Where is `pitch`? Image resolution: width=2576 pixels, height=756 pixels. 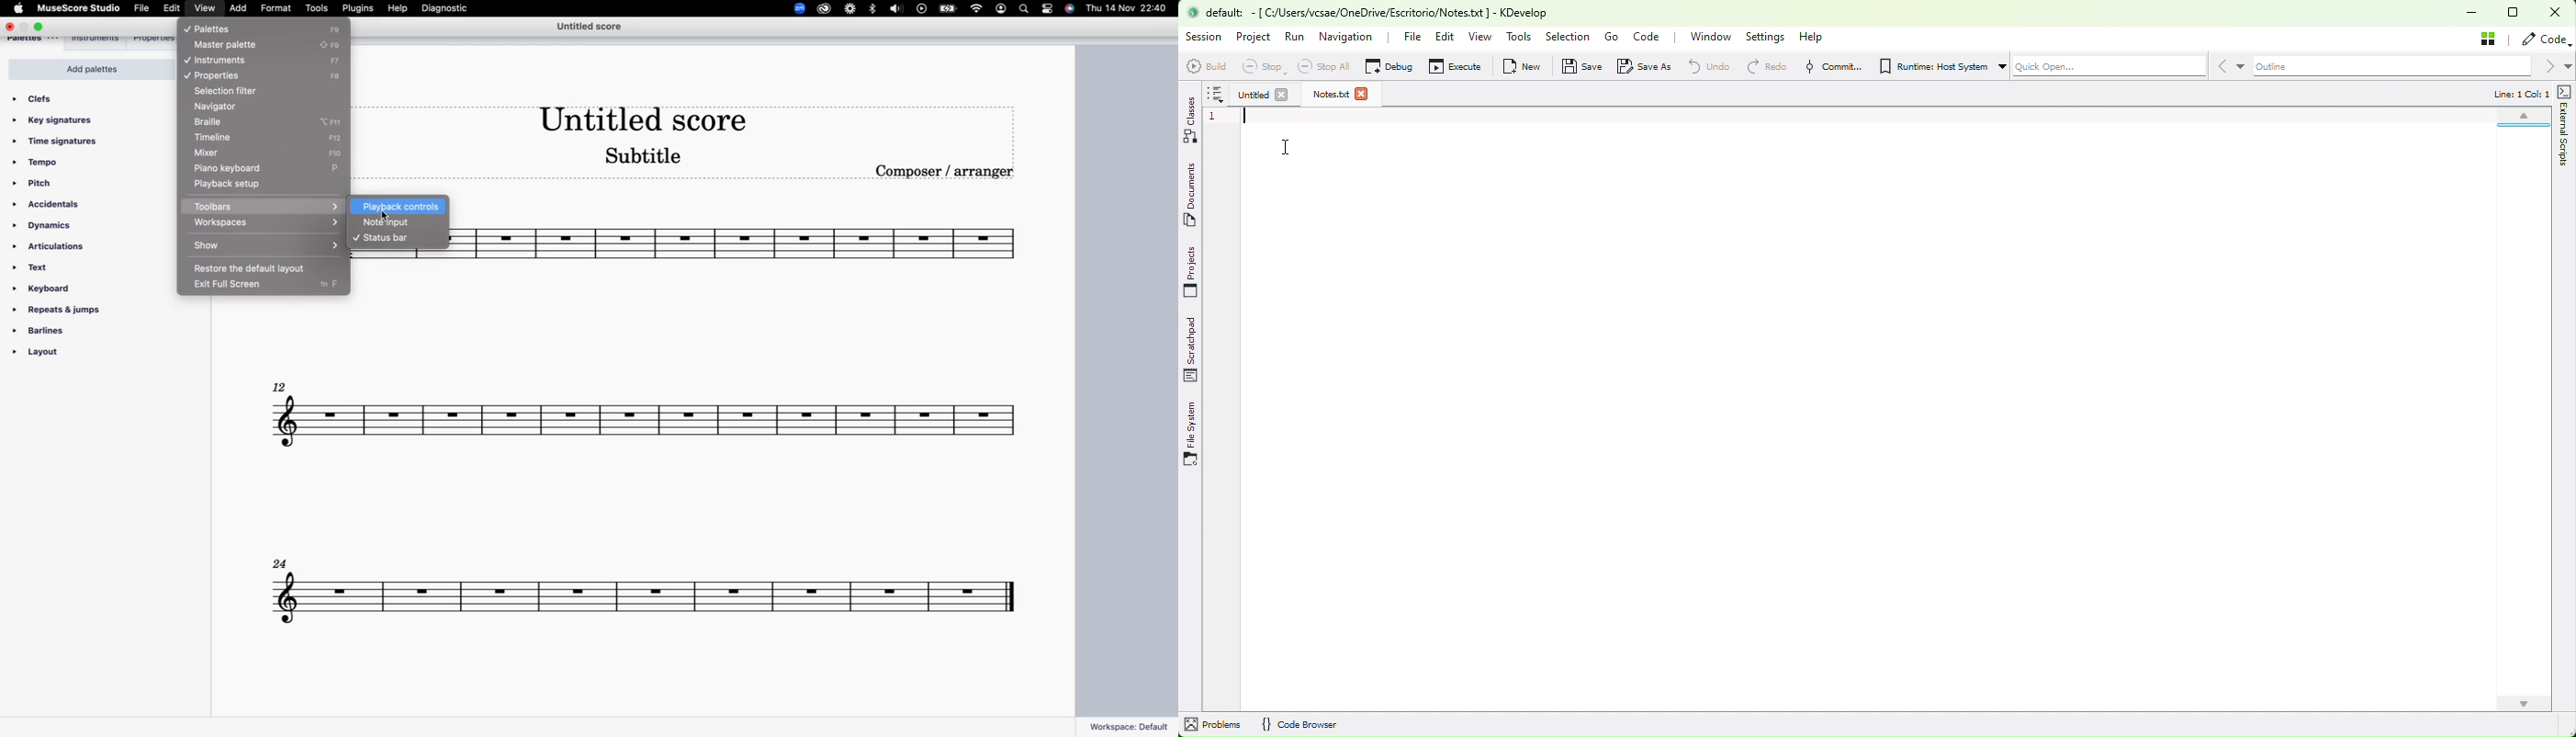
pitch is located at coordinates (41, 184).